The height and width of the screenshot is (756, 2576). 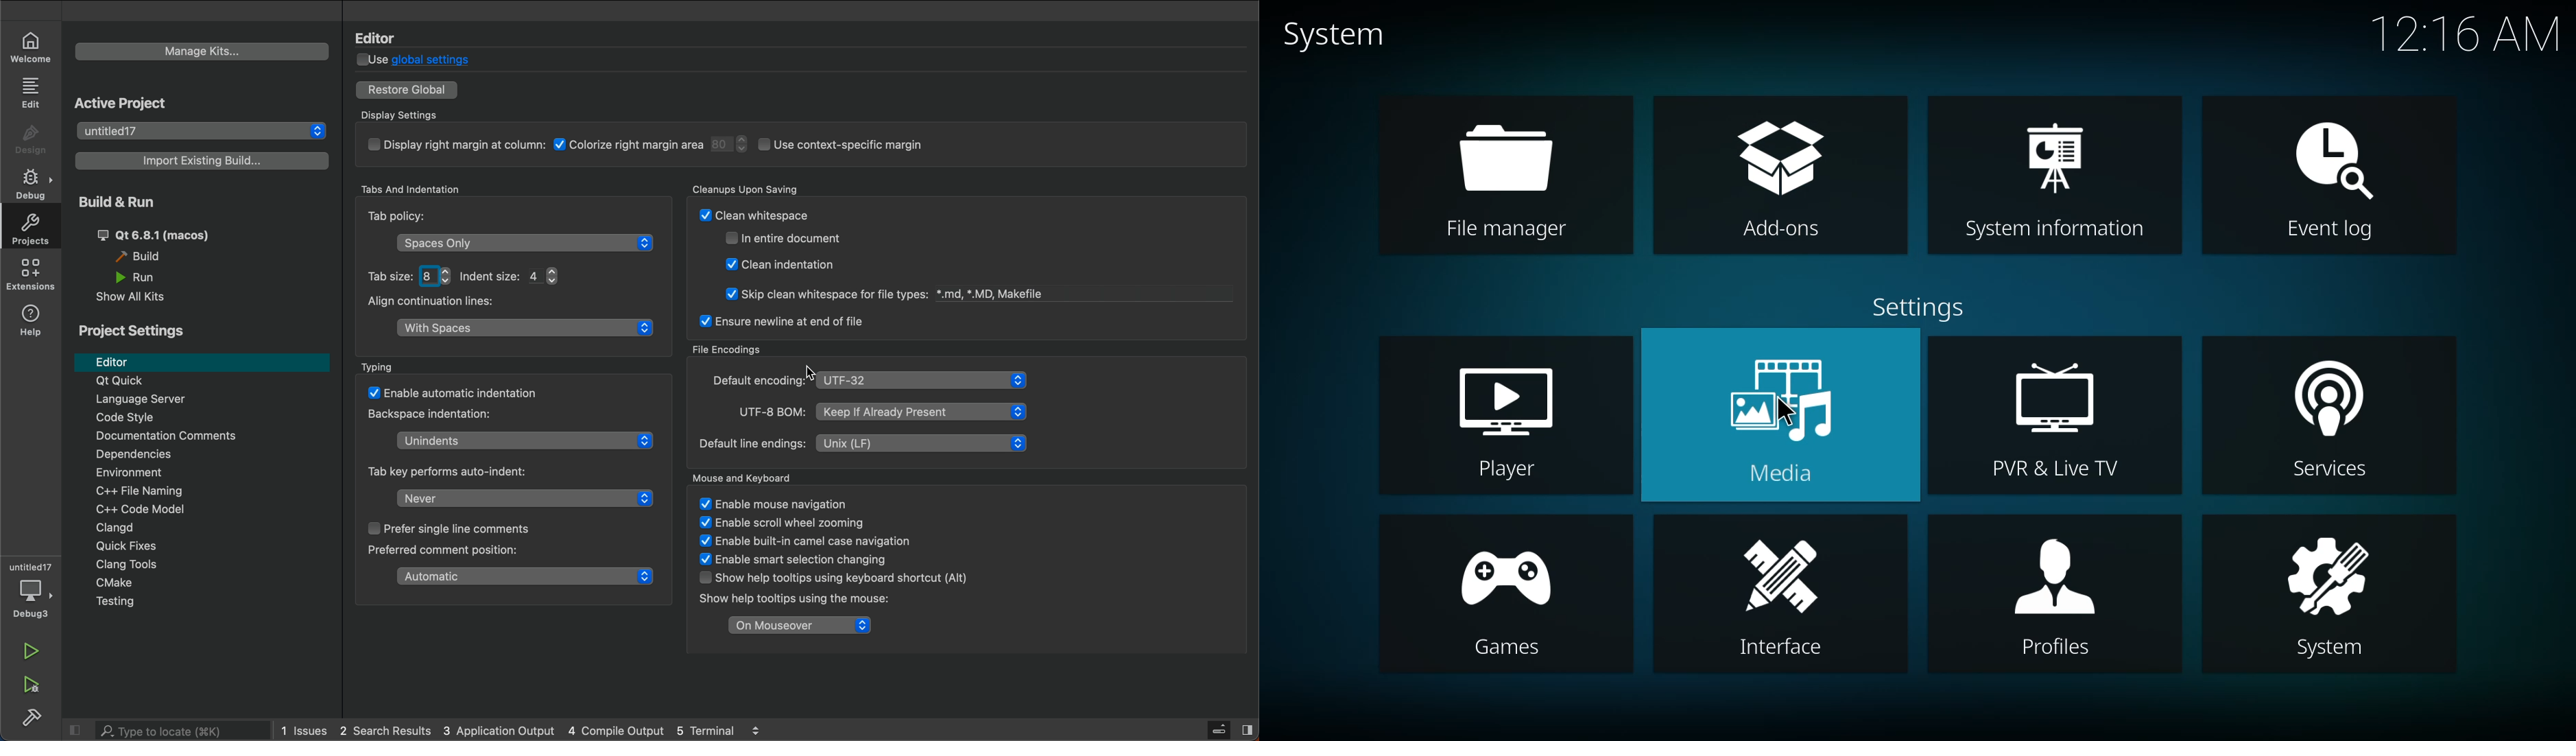 What do you see at coordinates (196, 419) in the screenshot?
I see `code style` at bounding box center [196, 419].